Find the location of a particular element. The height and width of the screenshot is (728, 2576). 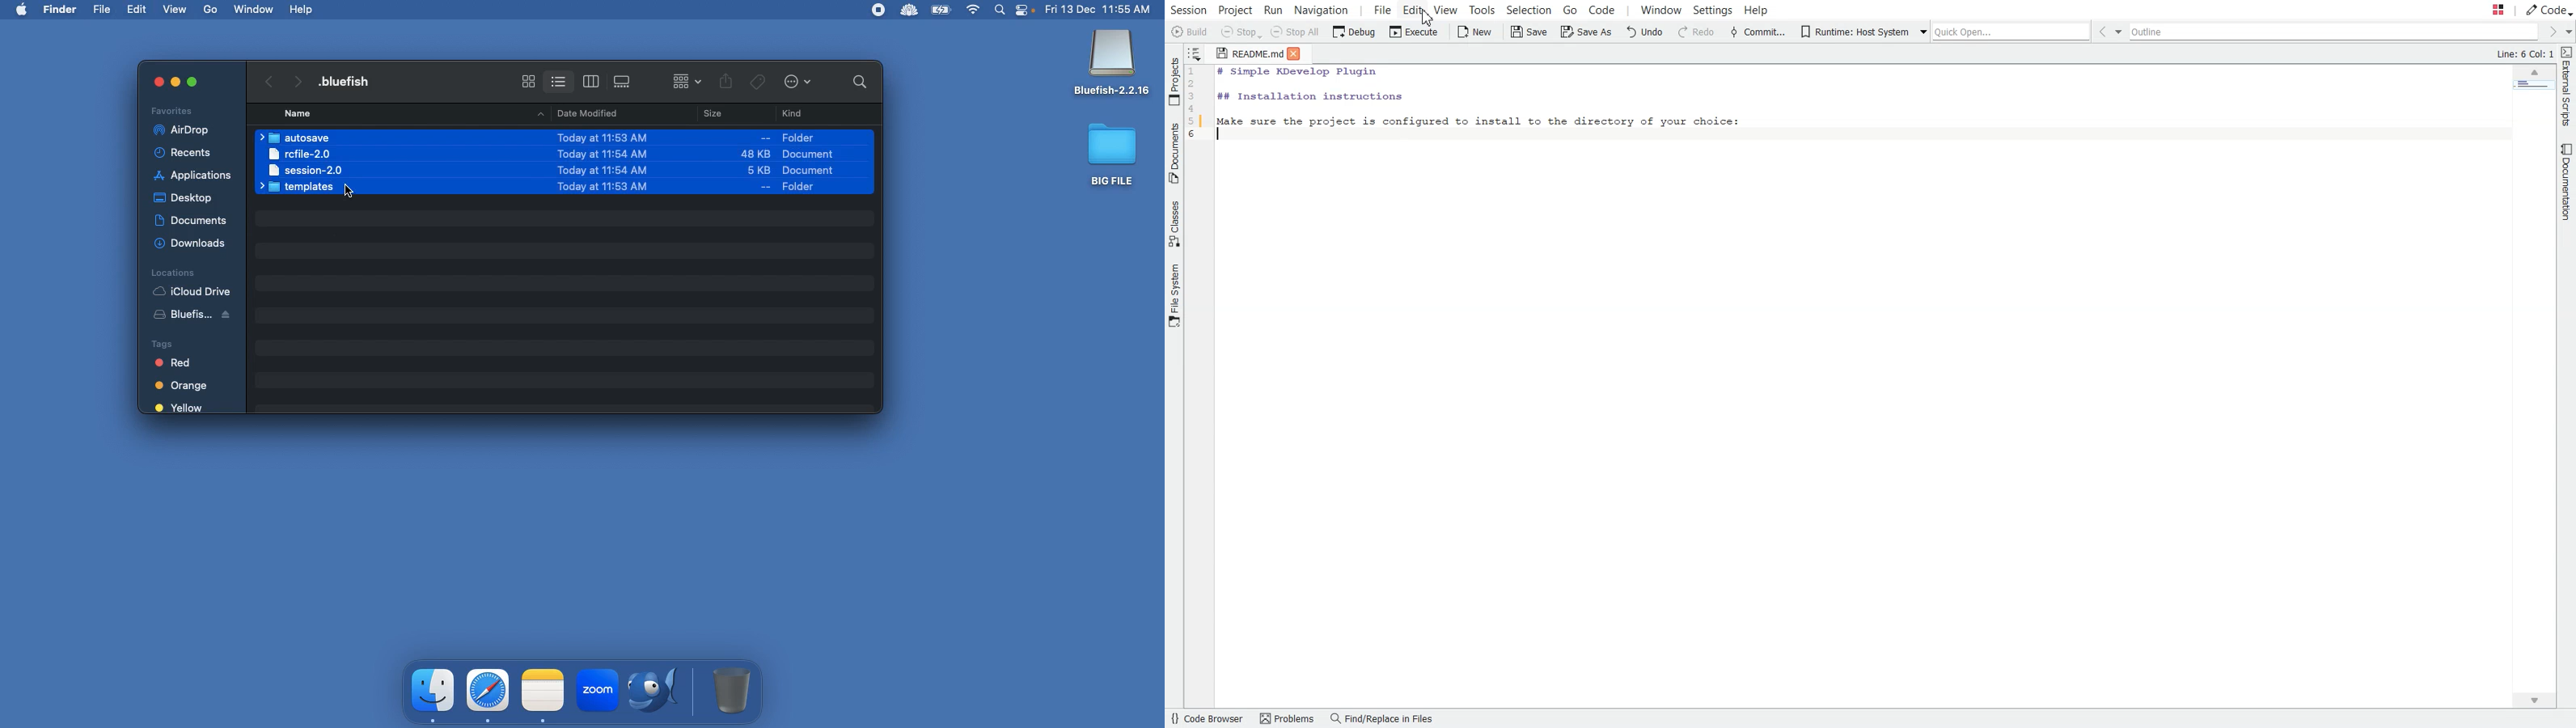

red is located at coordinates (182, 364).